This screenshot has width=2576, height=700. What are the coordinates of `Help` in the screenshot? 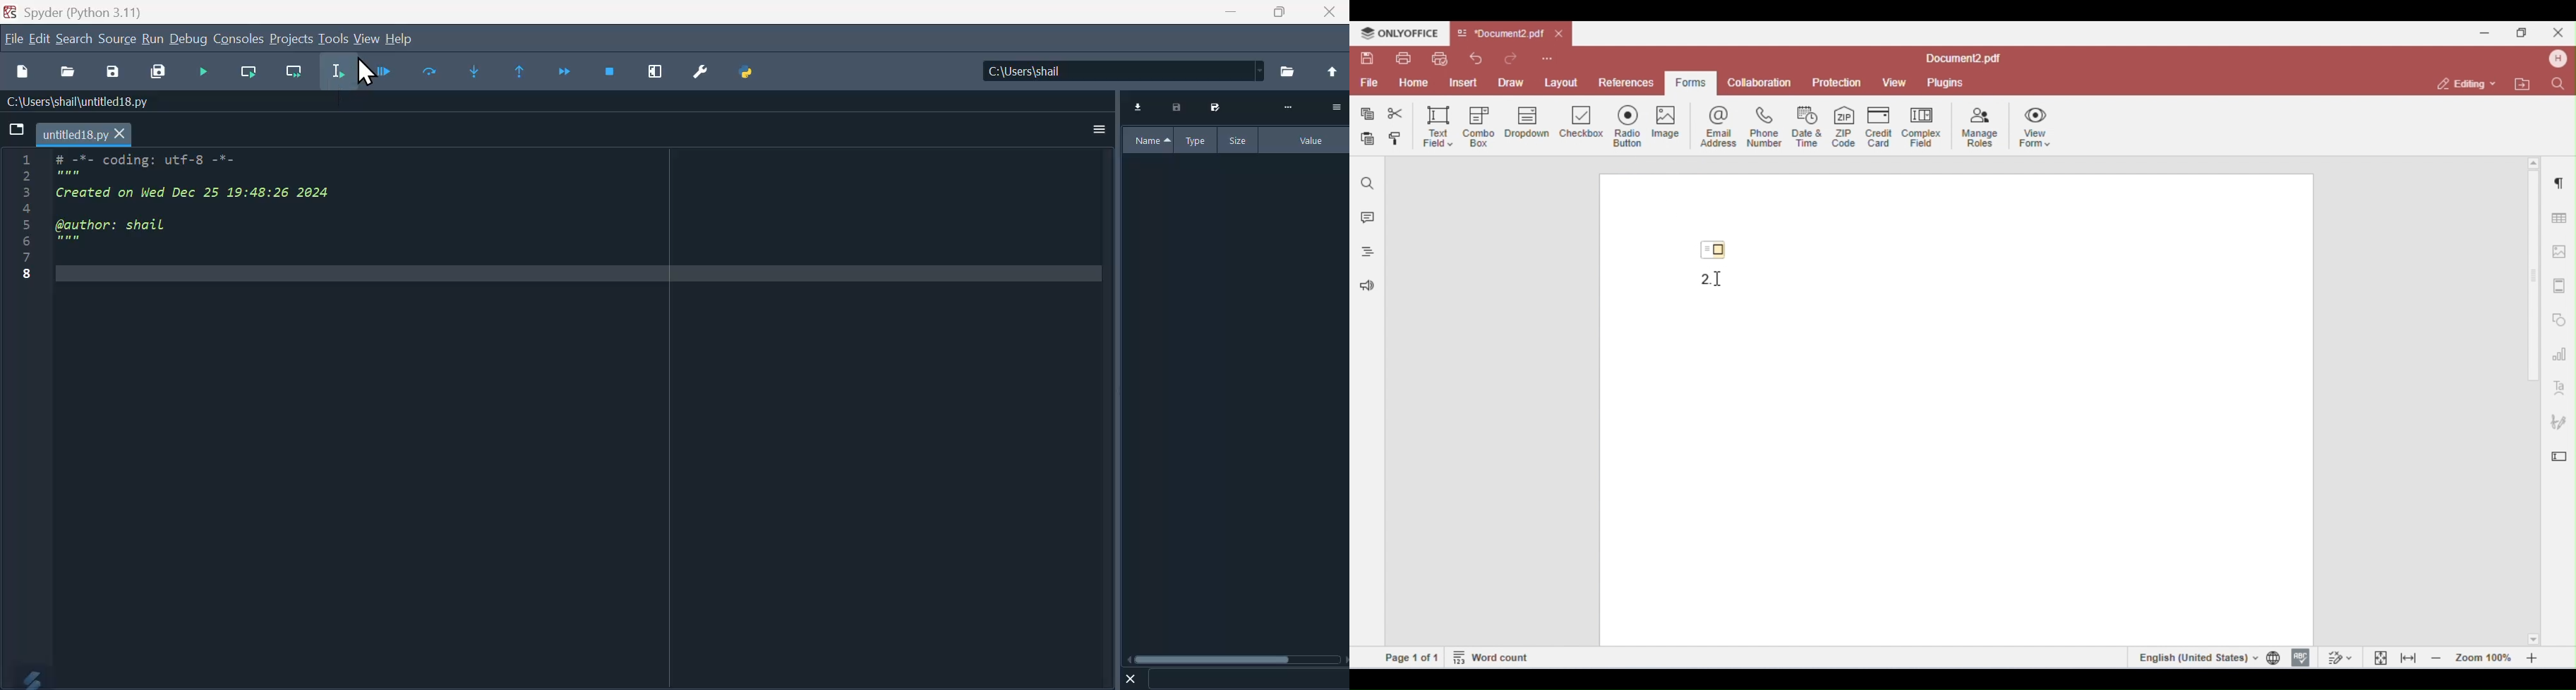 It's located at (401, 39).